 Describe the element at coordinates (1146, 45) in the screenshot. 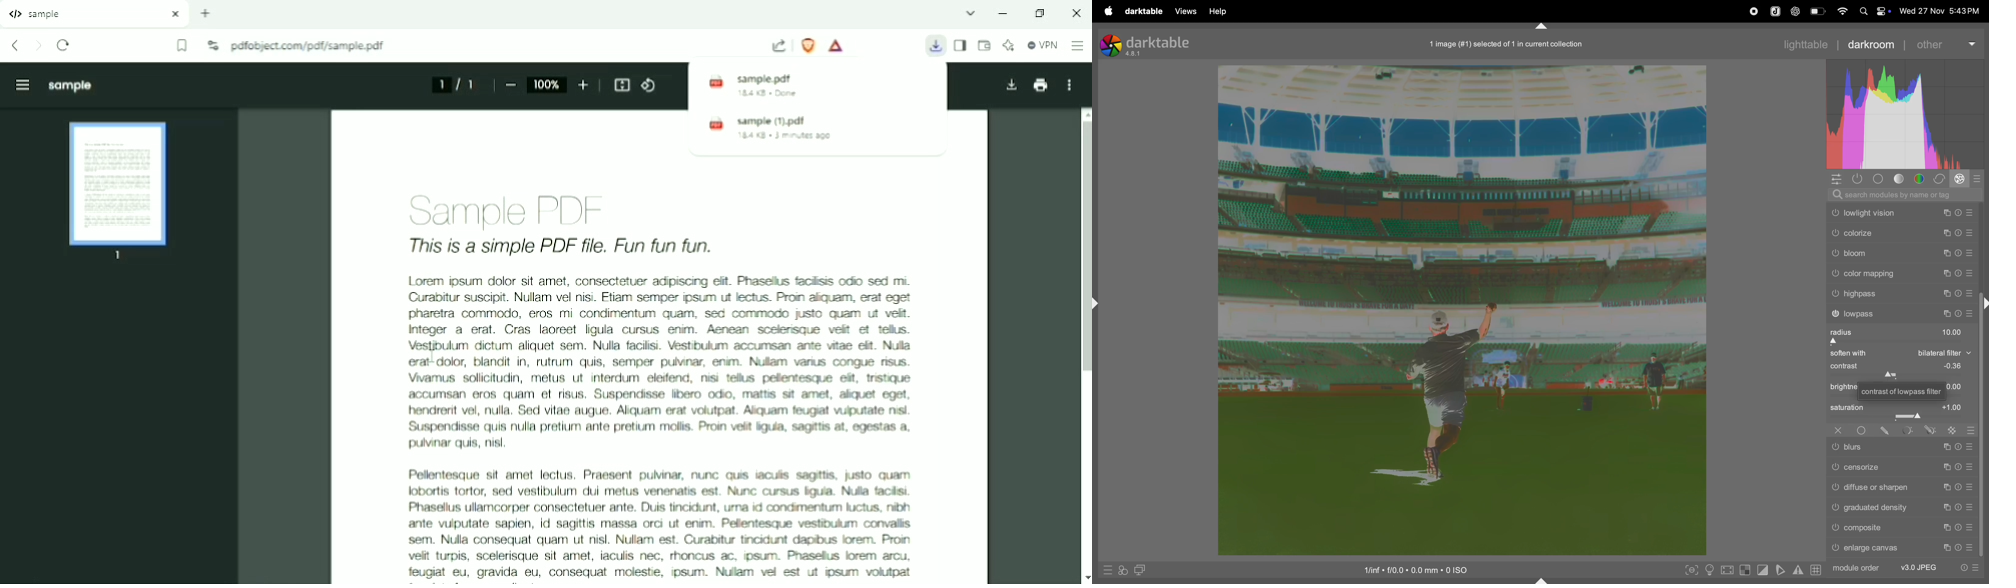

I see `dark table version` at that location.